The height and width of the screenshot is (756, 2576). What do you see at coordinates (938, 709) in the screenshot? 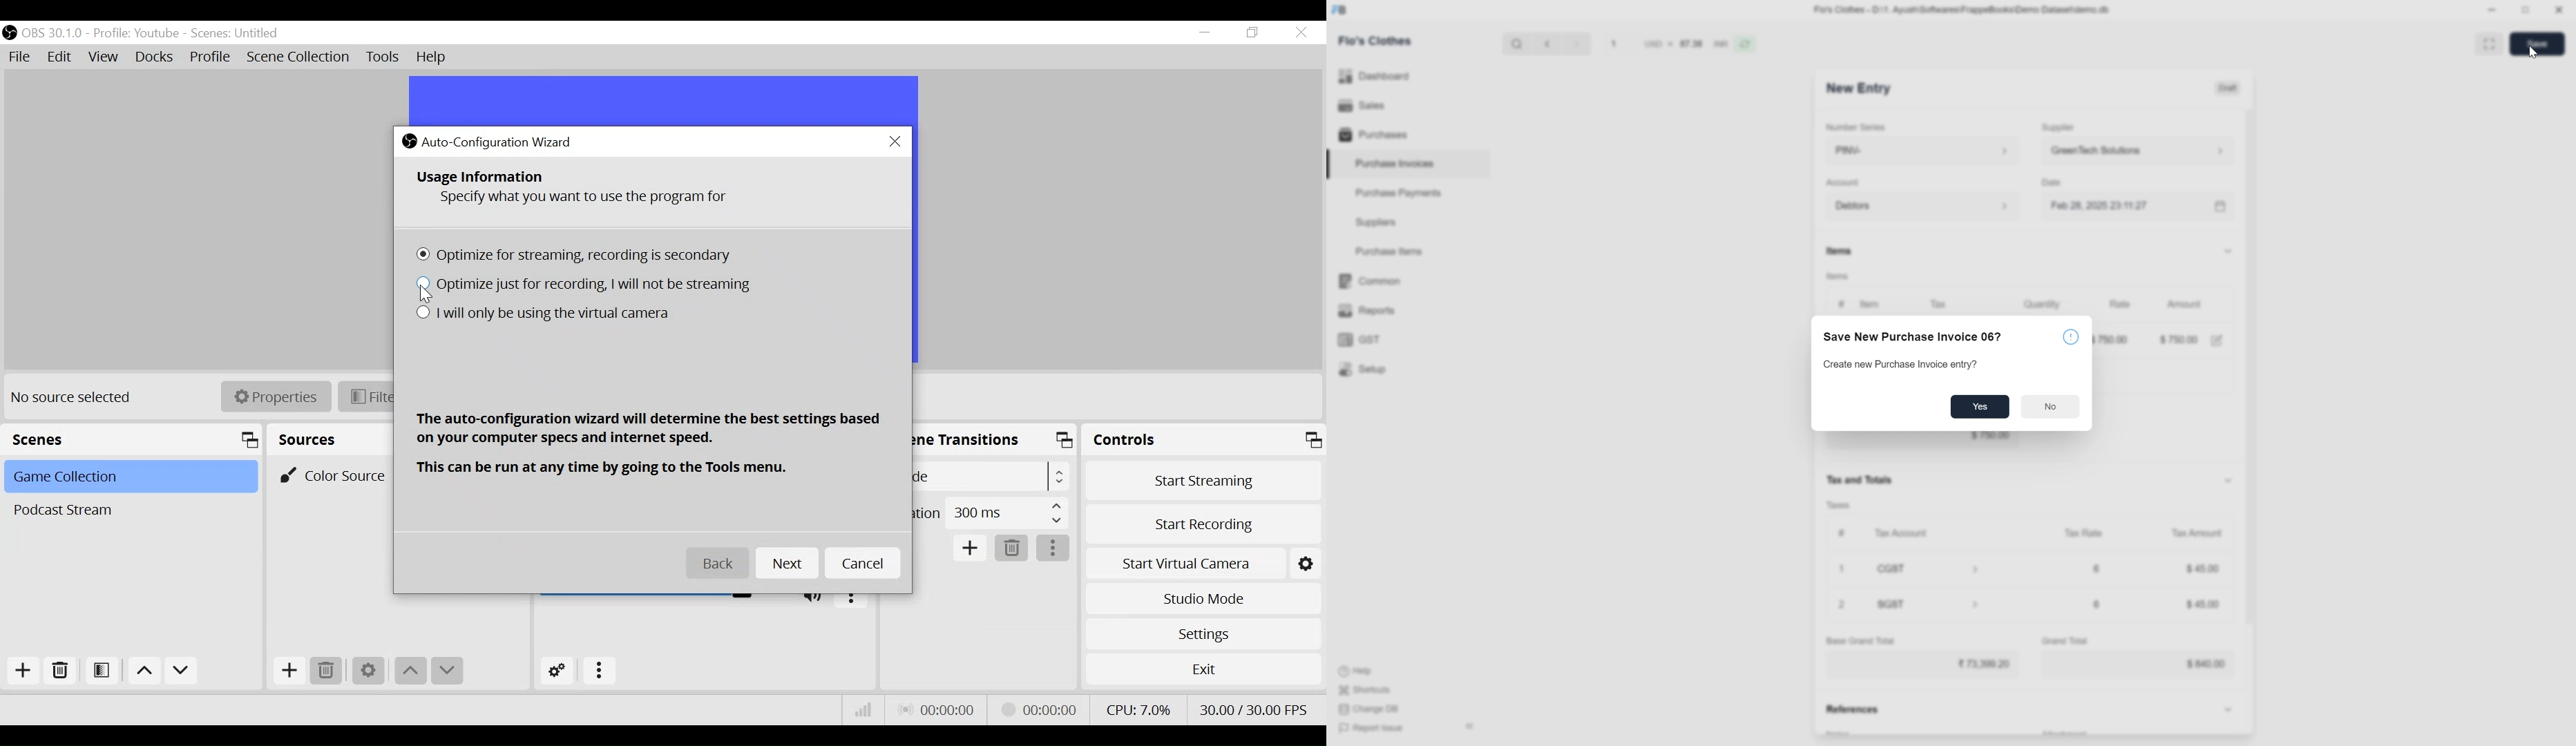
I see `Live Status` at bounding box center [938, 709].